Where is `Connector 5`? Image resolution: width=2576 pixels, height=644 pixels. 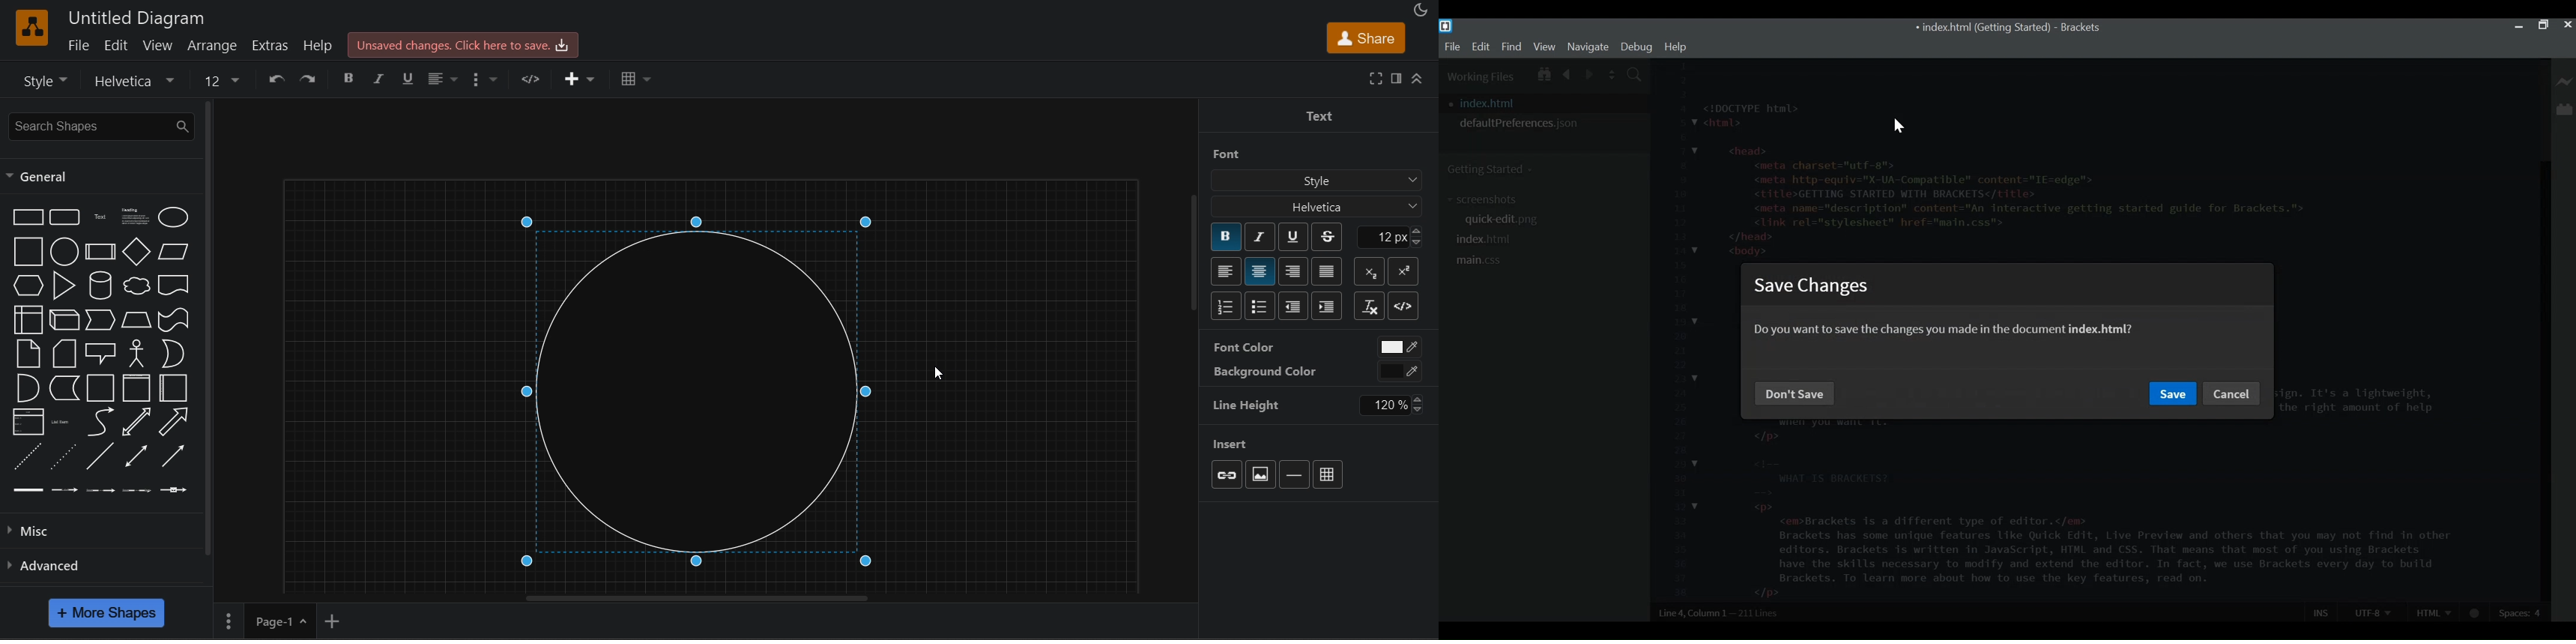
Connector 5 is located at coordinates (173, 490).